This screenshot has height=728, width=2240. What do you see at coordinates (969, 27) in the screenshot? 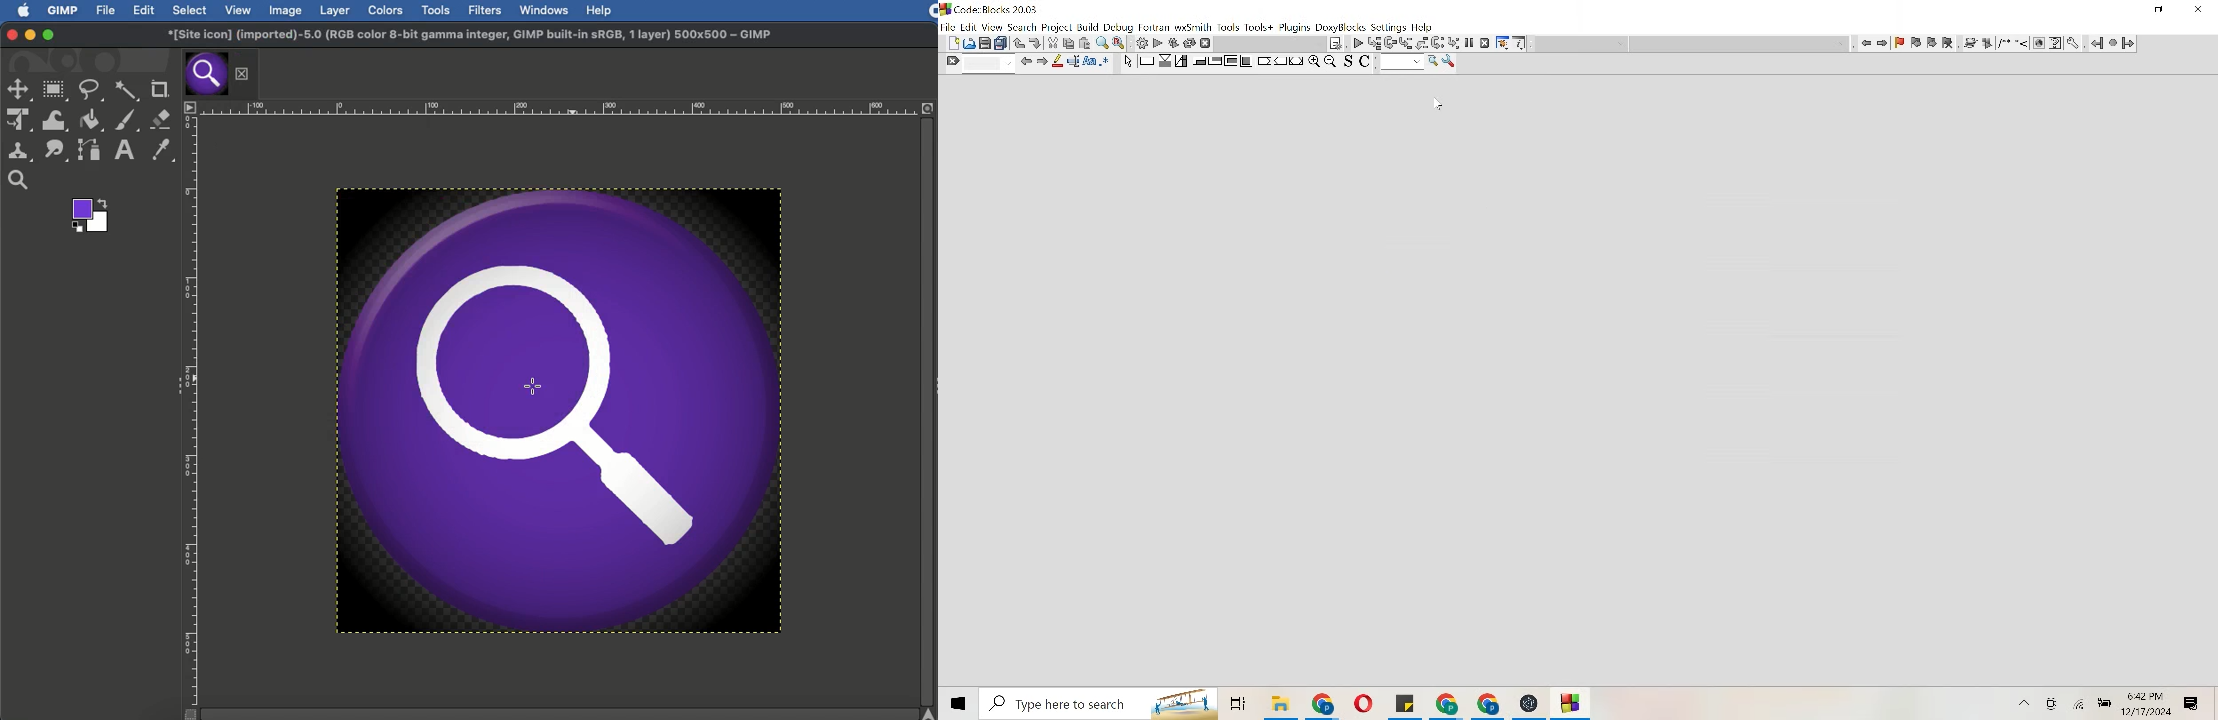
I see `Edit` at bounding box center [969, 27].